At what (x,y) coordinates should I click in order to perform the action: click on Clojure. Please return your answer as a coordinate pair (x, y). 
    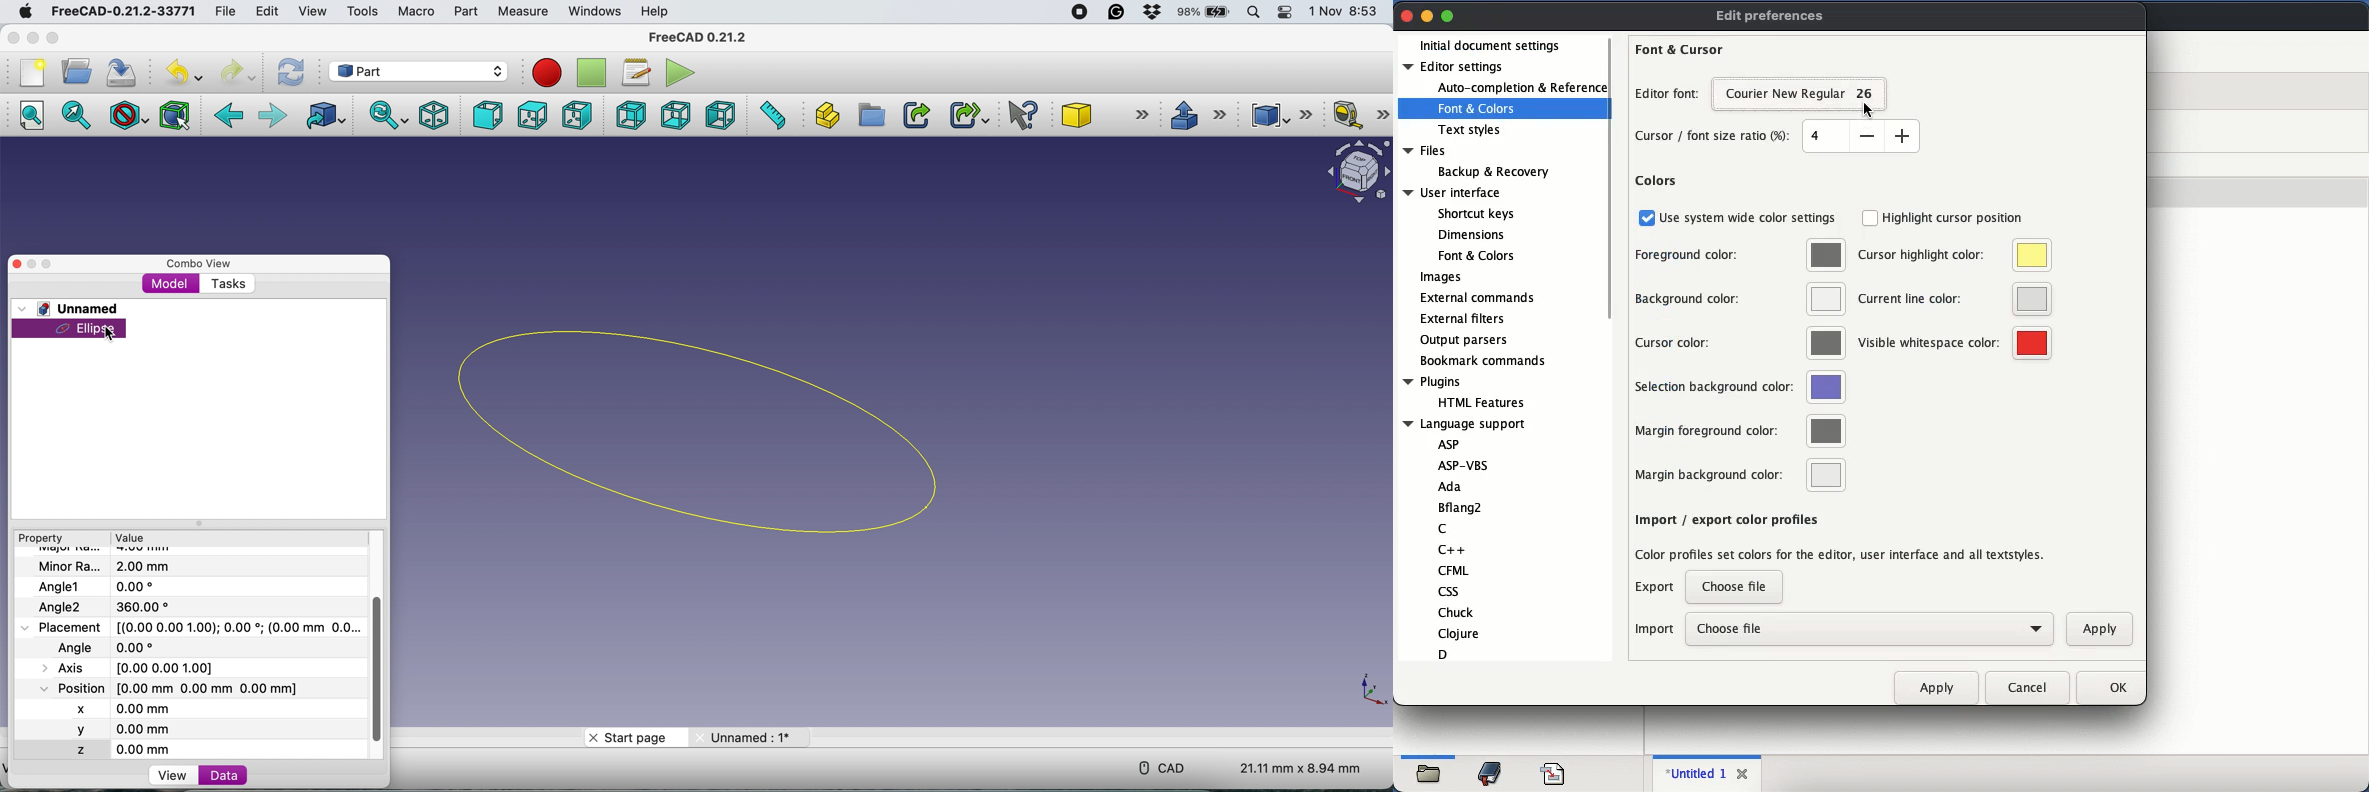
    Looking at the image, I should click on (1459, 633).